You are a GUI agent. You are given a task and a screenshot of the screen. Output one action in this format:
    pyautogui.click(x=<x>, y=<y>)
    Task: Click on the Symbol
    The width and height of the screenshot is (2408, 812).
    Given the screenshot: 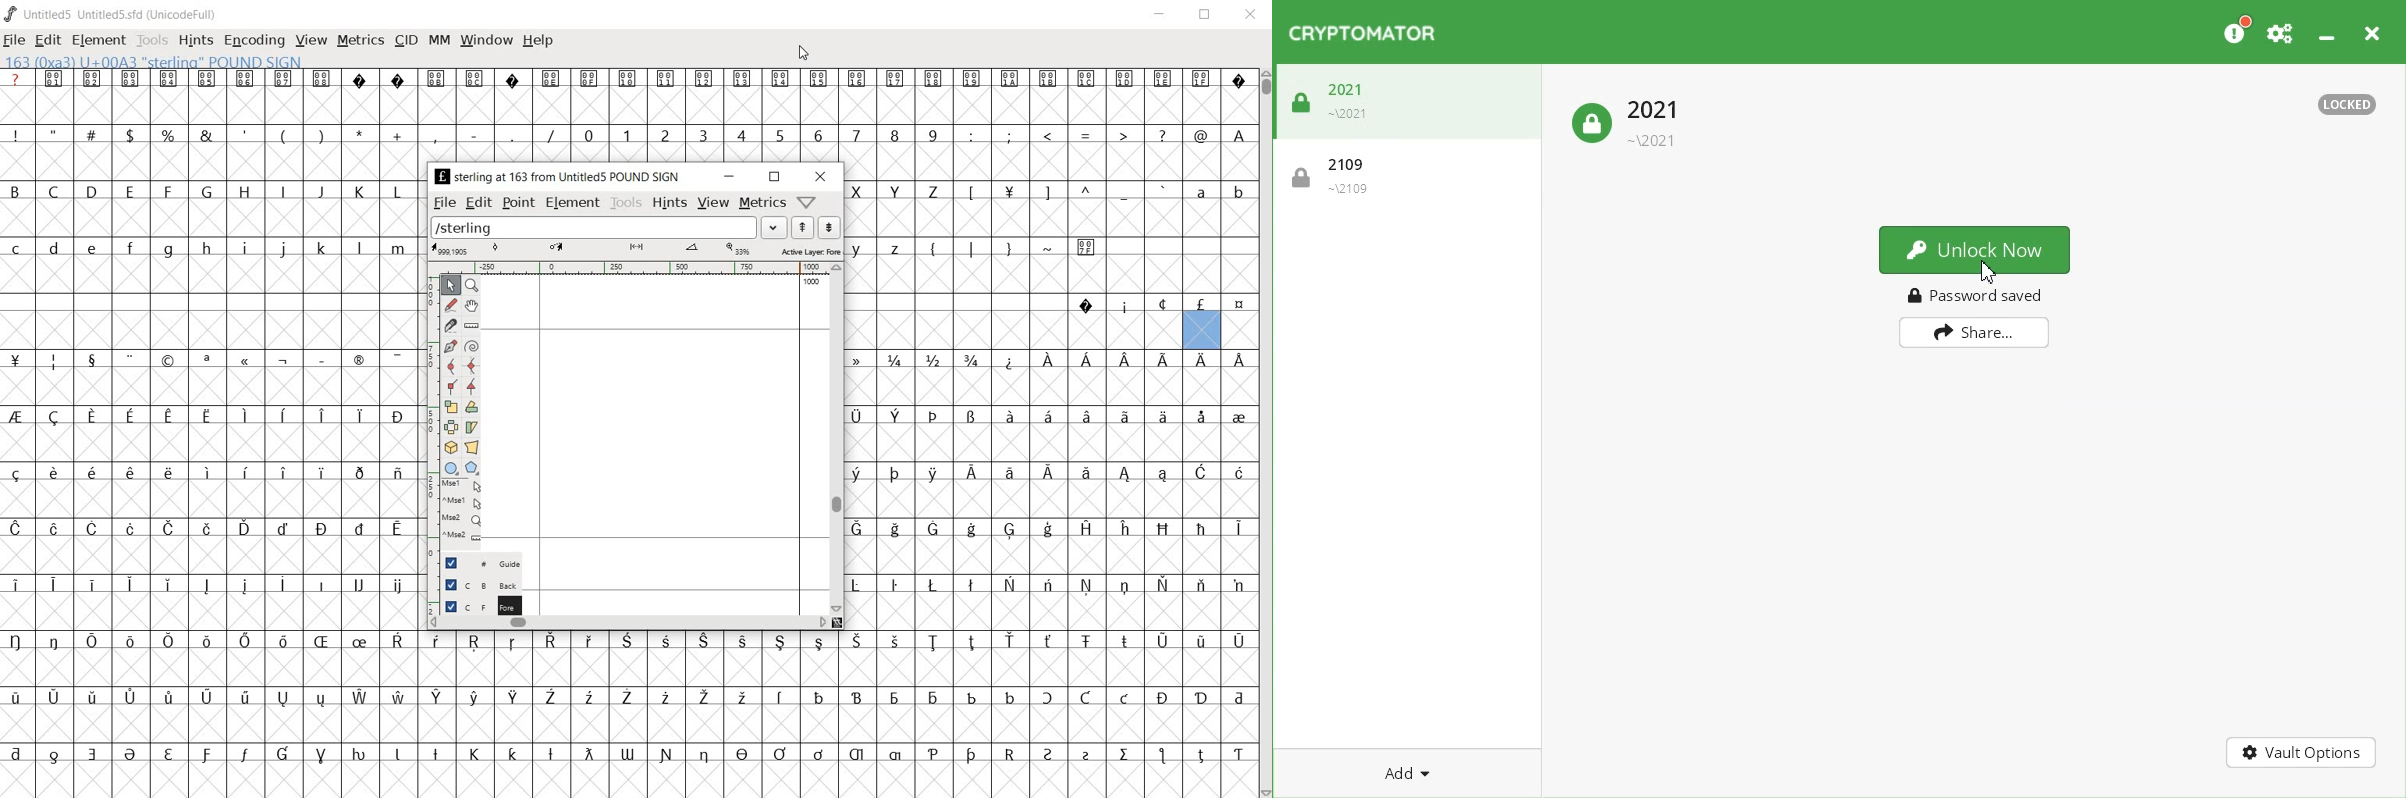 What is the action you would take?
    pyautogui.click(x=550, y=698)
    